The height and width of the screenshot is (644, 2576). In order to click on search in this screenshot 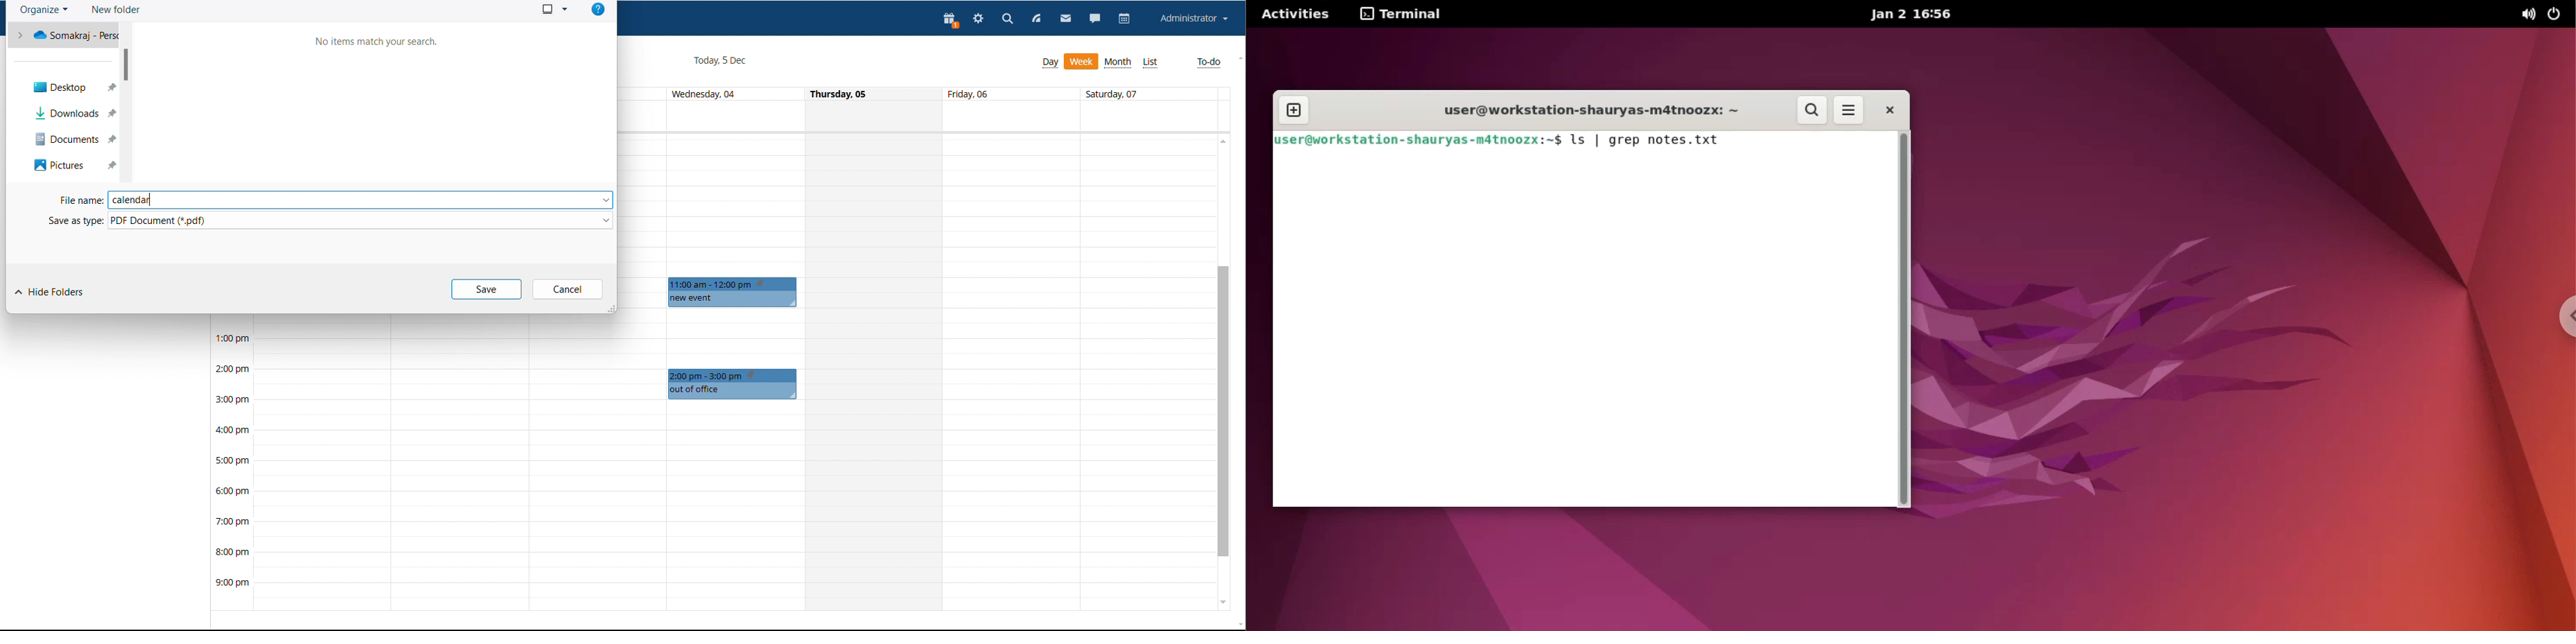, I will do `click(1809, 110)`.